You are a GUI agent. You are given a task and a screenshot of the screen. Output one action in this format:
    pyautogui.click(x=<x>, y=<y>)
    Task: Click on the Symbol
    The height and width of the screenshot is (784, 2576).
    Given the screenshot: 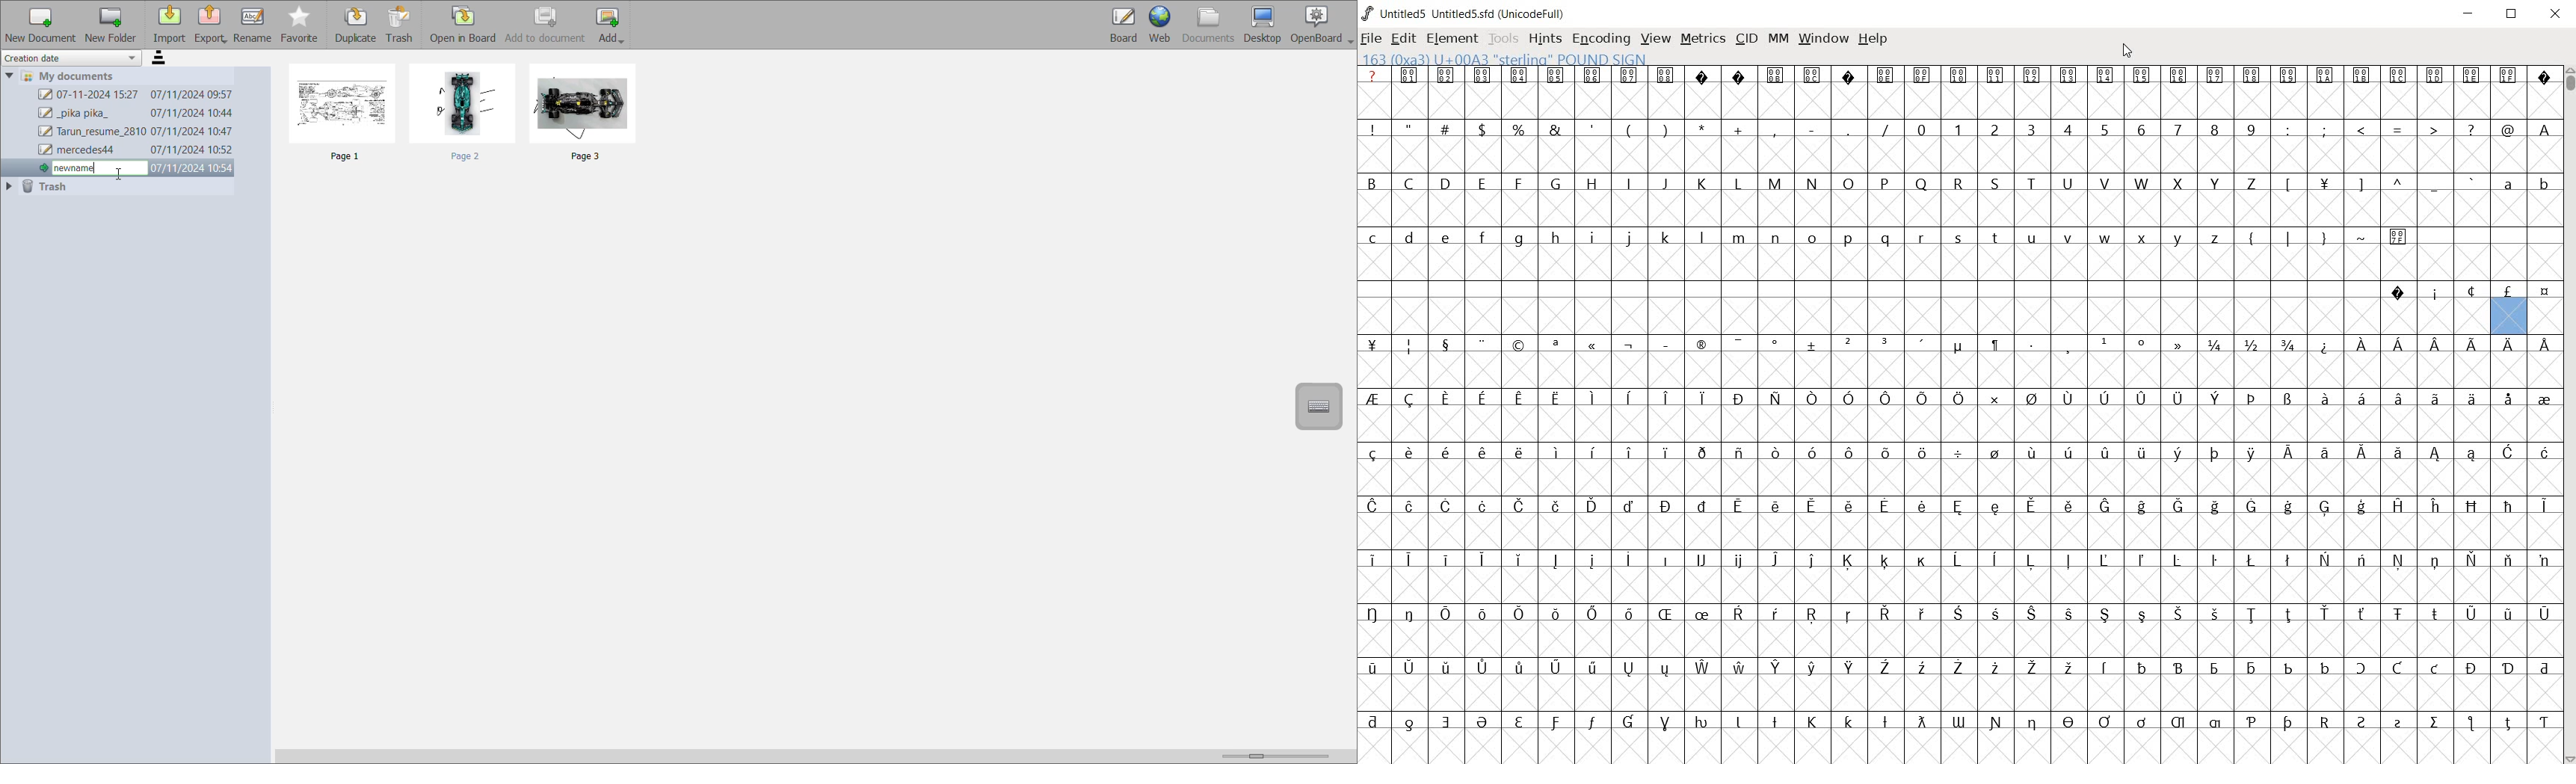 What is the action you would take?
    pyautogui.click(x=1627, y=397)
    